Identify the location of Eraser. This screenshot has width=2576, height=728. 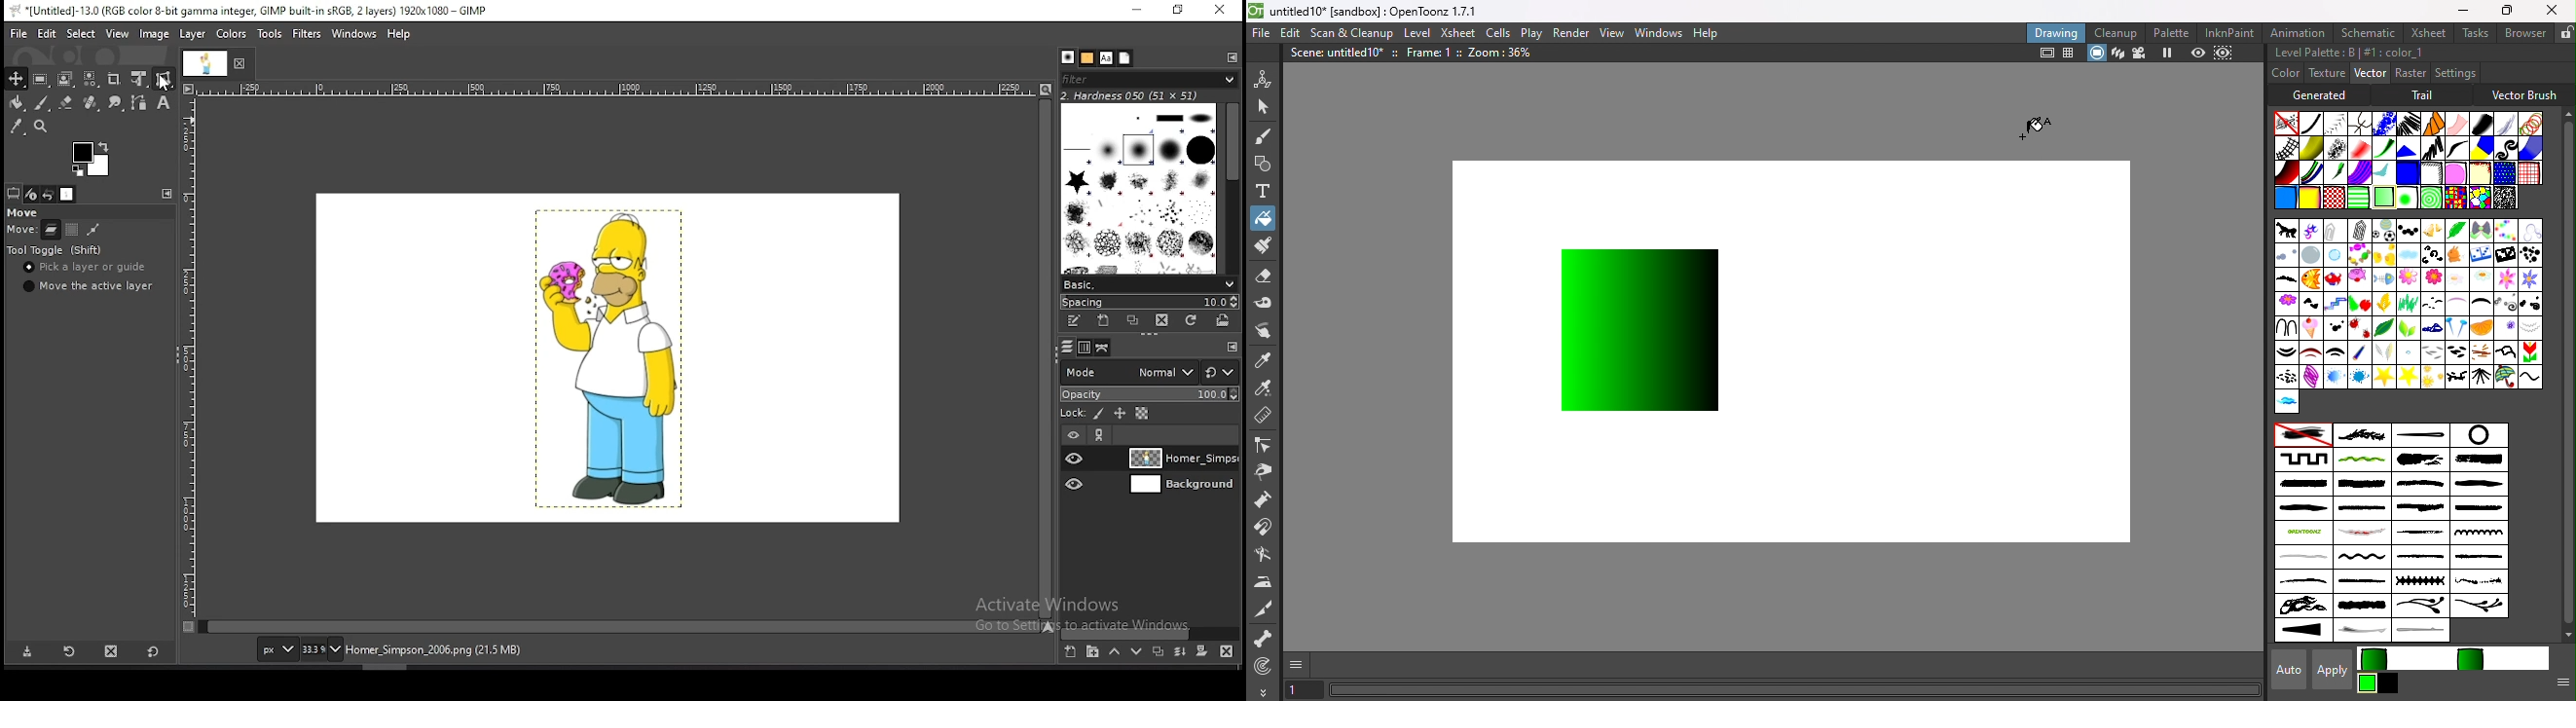
(1263, 279).